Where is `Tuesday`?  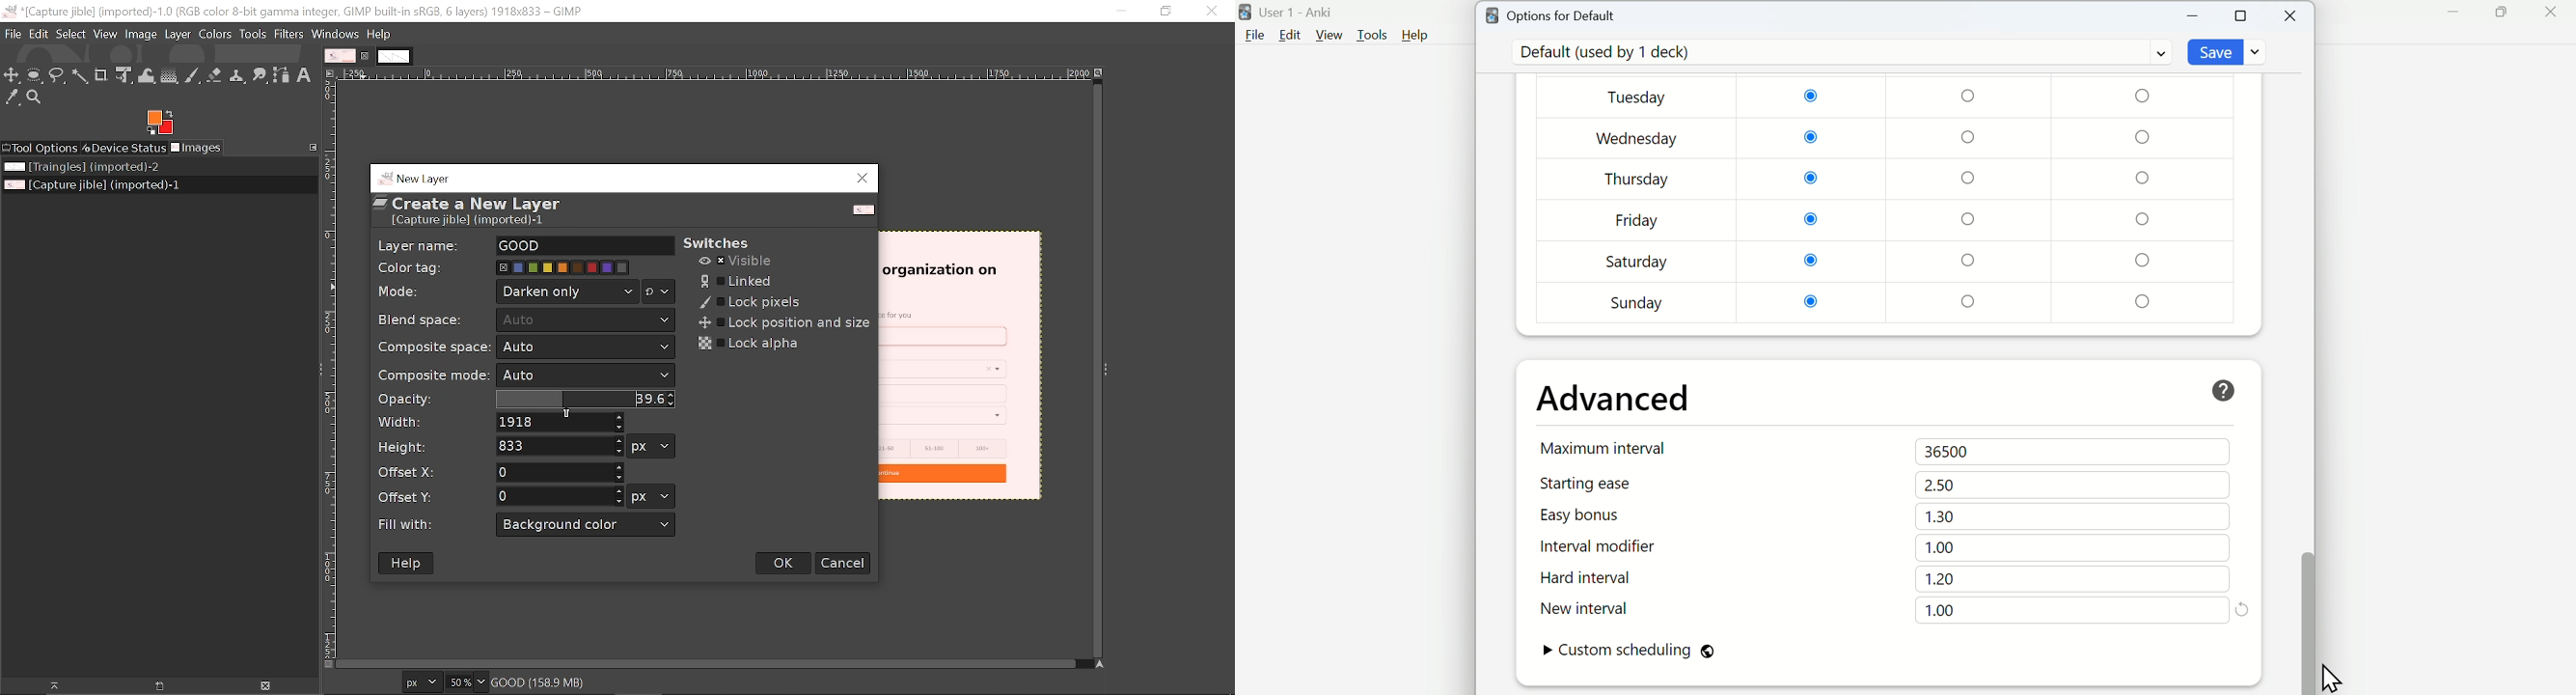
Tuesday is located at coordinates (1640, 99).